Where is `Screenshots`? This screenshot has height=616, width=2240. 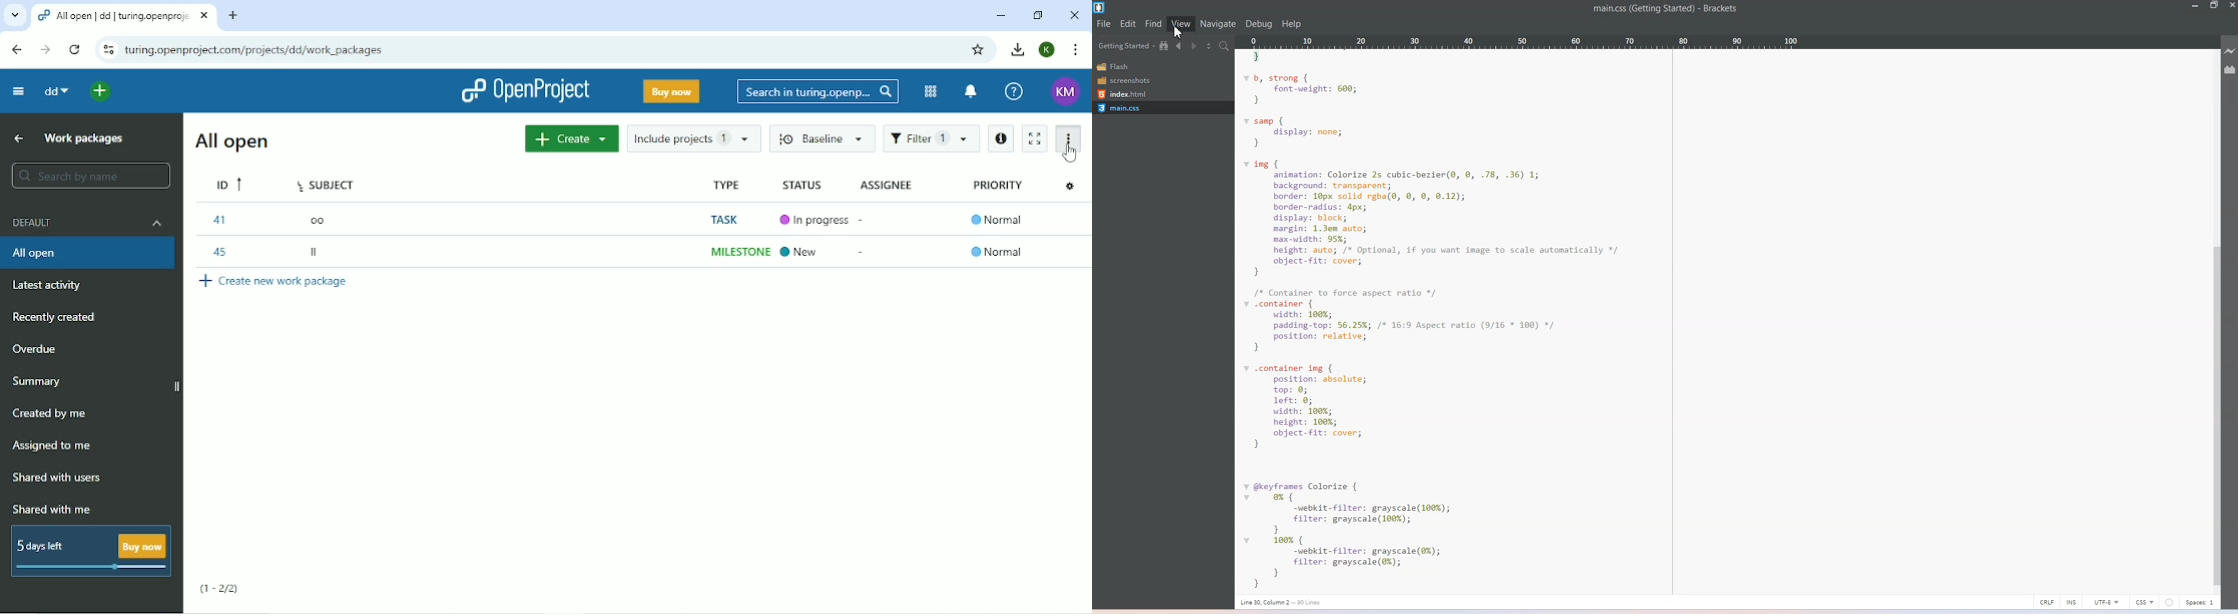
Screenshots is located at coordinates (1128, 81).